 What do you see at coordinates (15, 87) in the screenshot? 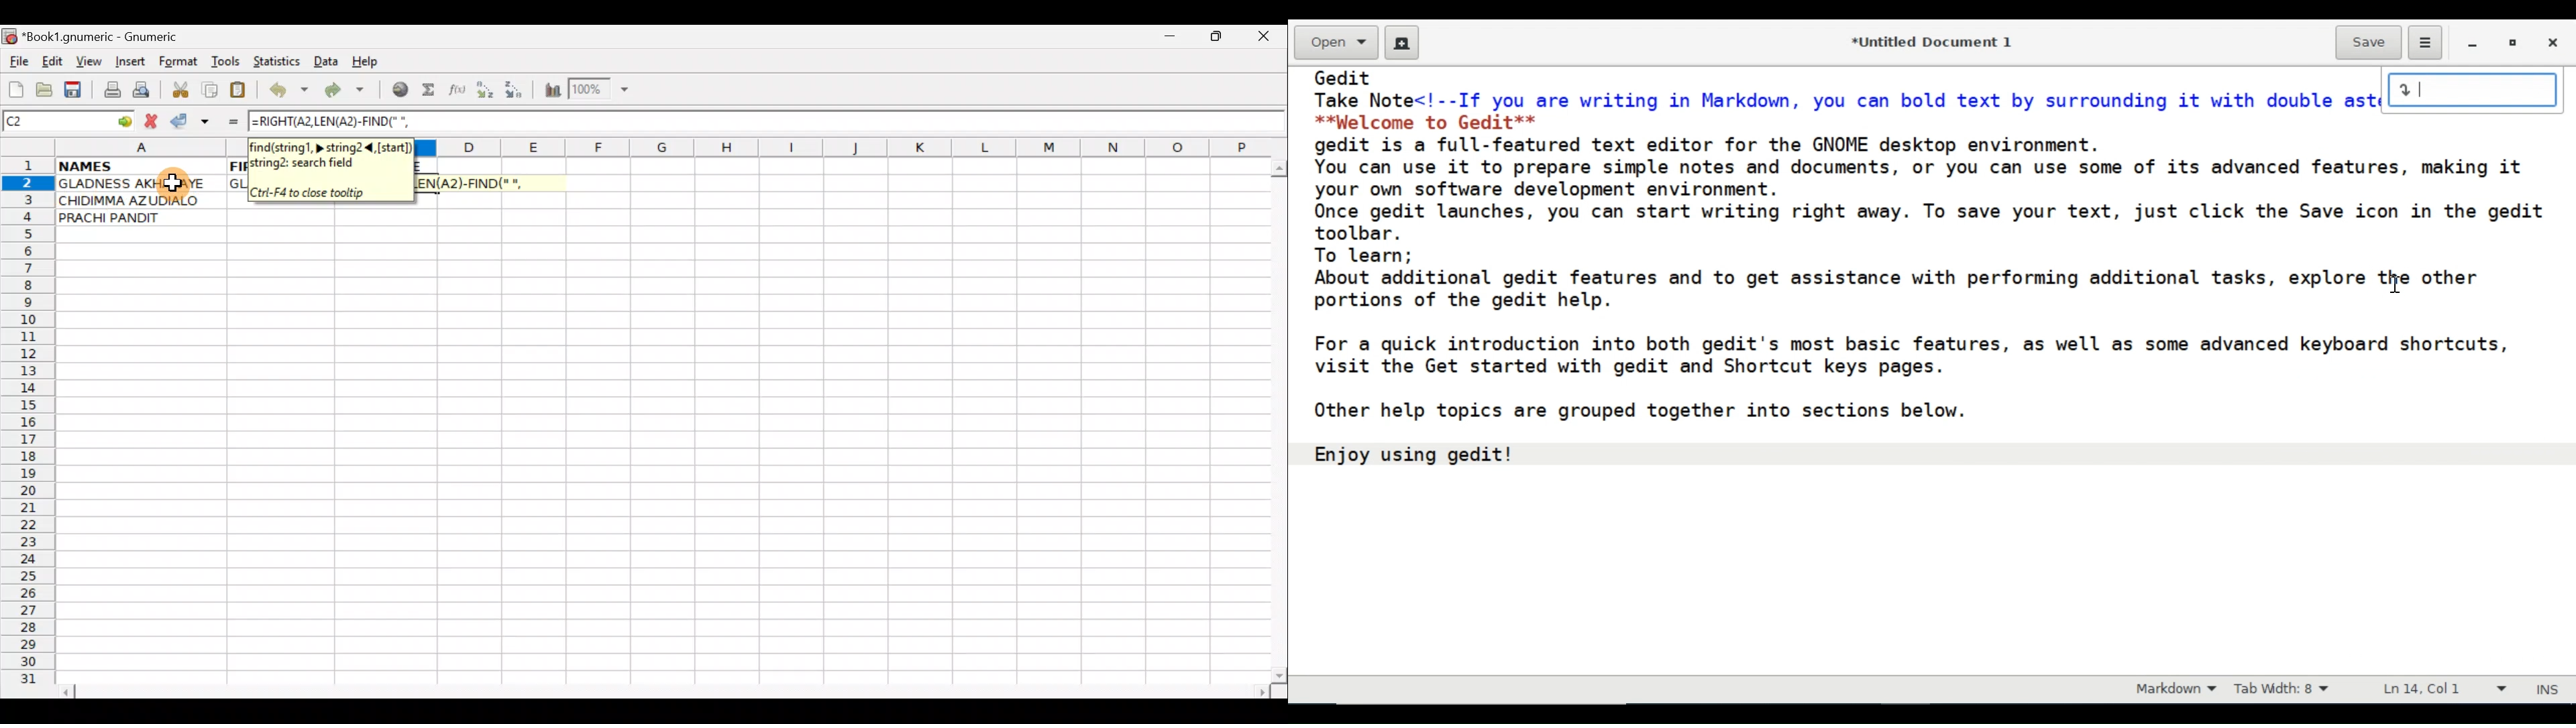
I see `Create new workbook` at bounding box center [15, 87].